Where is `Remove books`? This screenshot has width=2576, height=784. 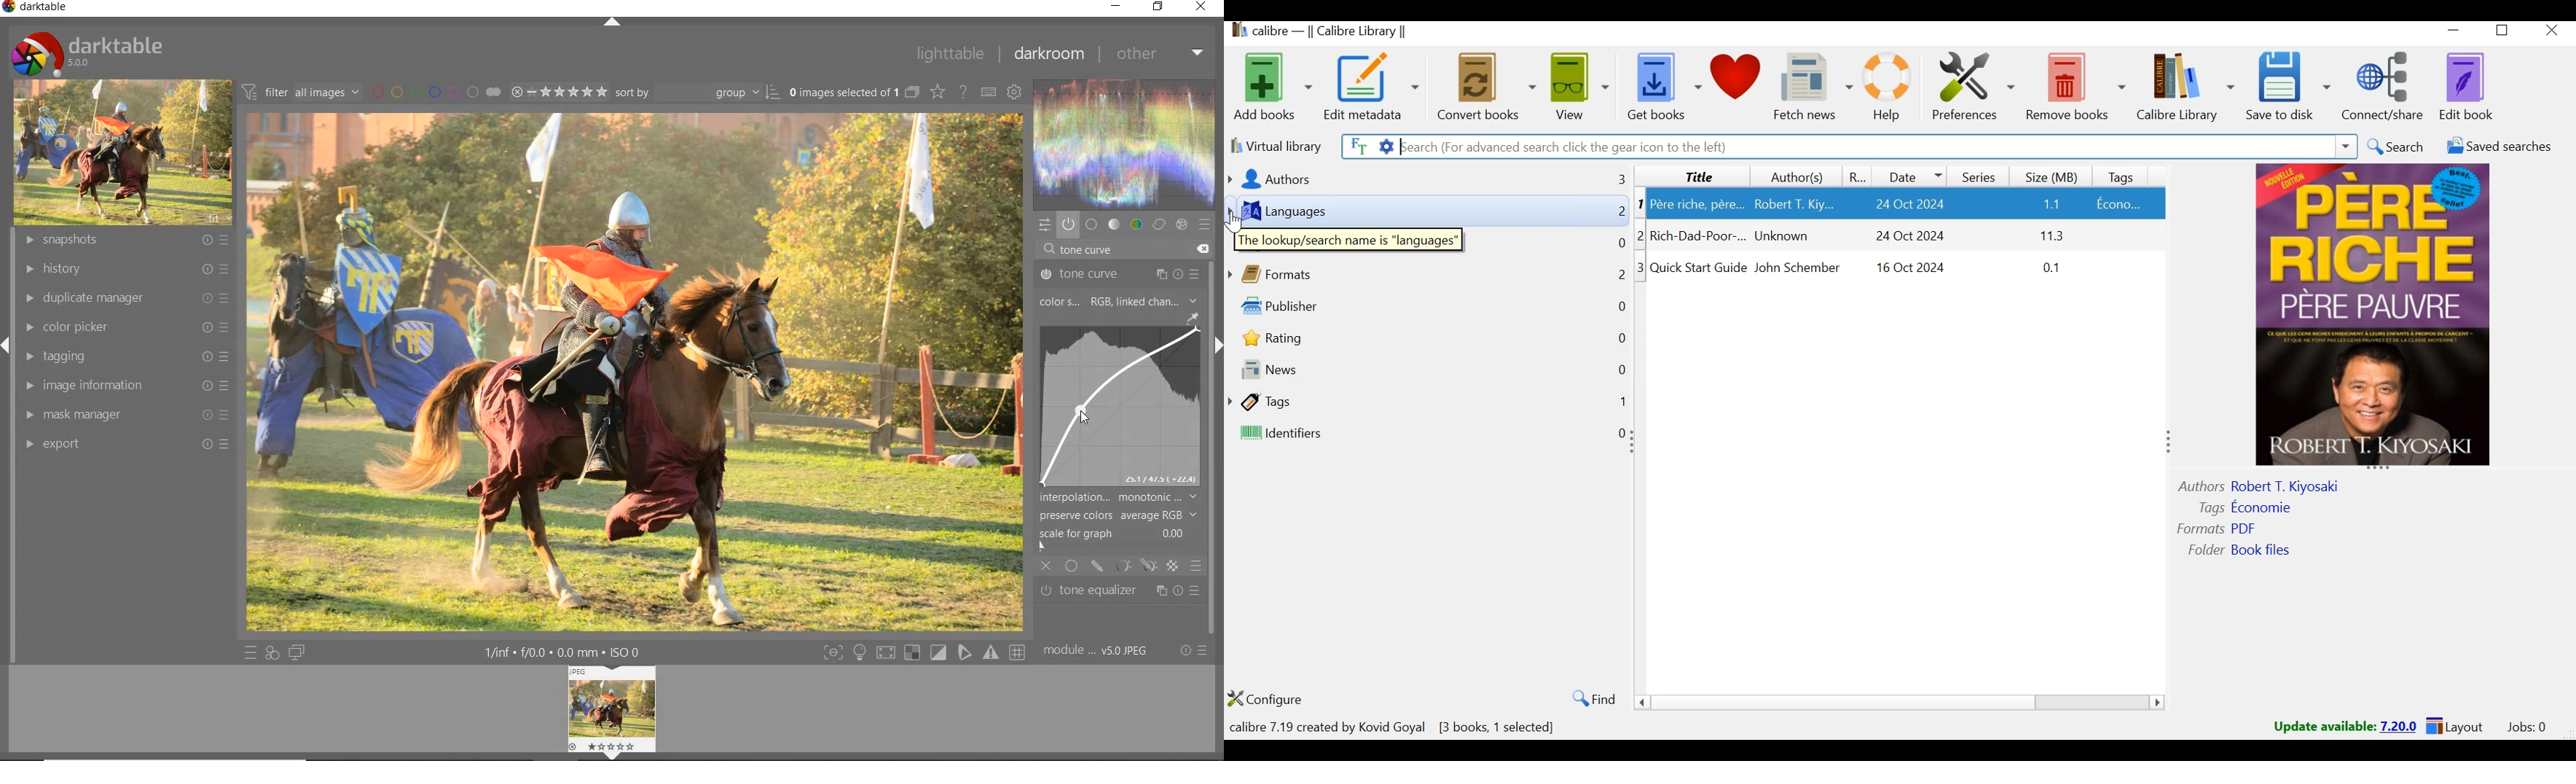
Remove books is located at coordinates (2076, 87).